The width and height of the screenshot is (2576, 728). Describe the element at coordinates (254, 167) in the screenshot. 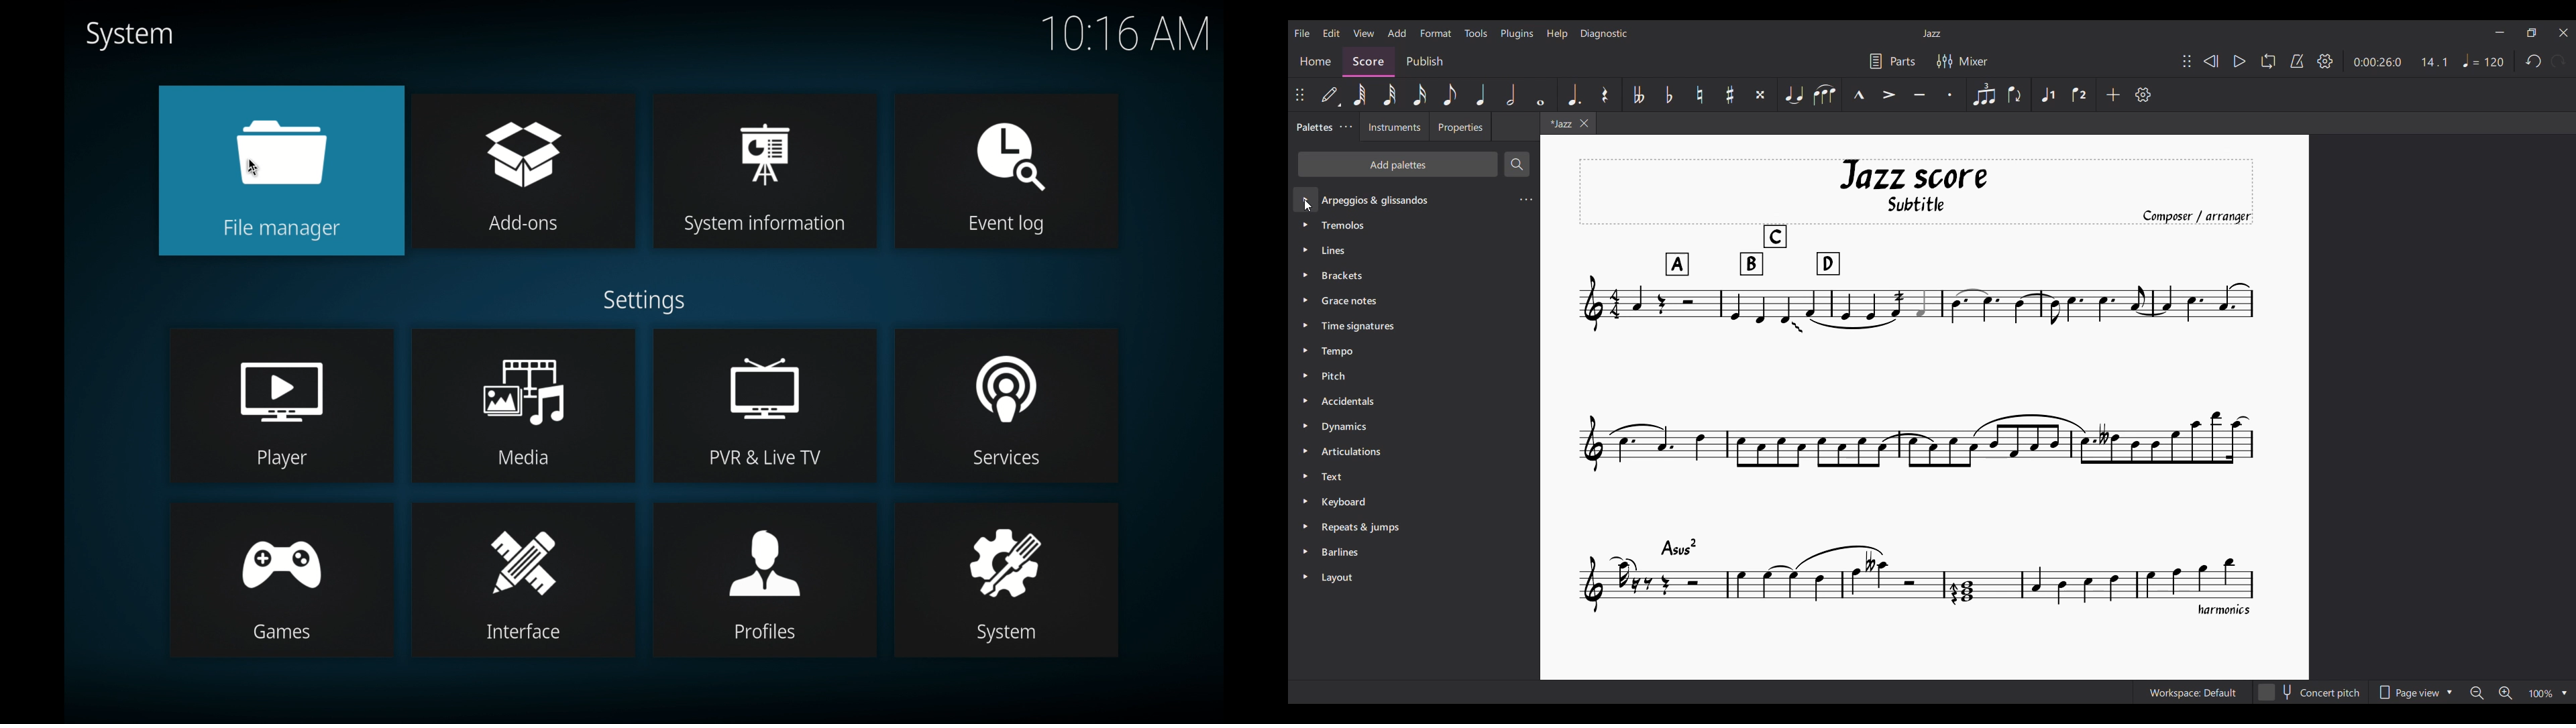

I see `cursor` at that location.